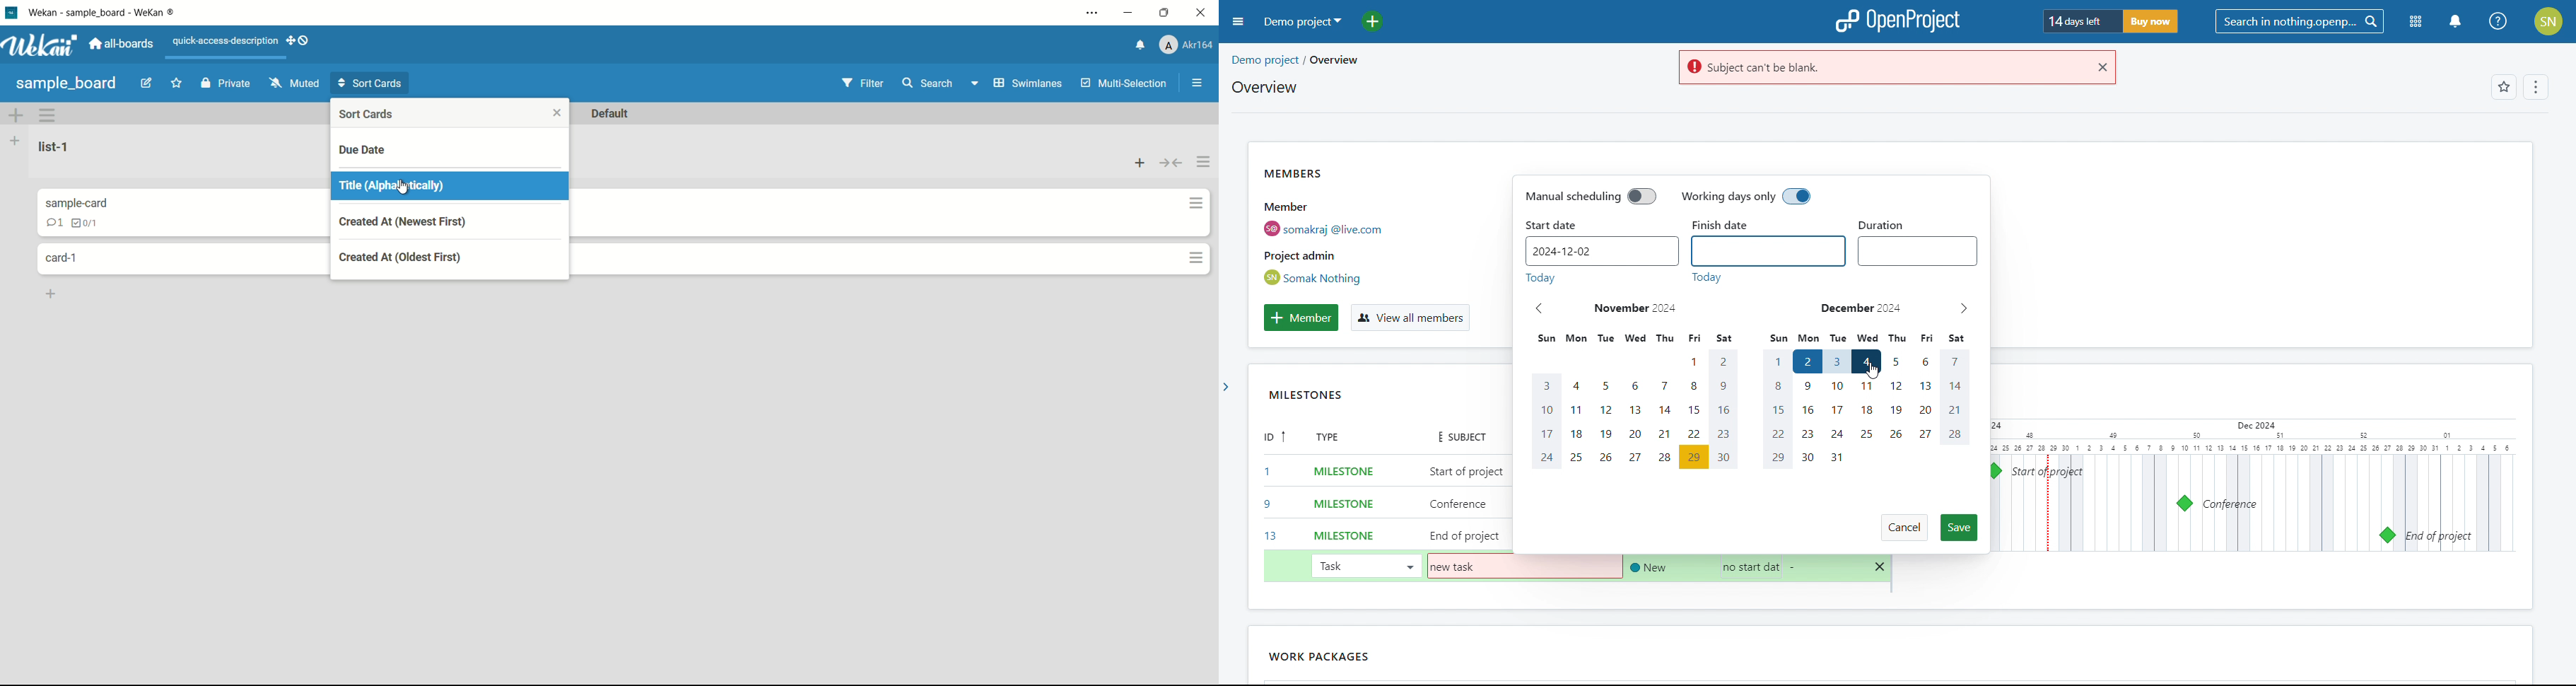 Image resolution: width=2576 pixels, height=700 pixels. I want to click on comments, so click(54, 222).